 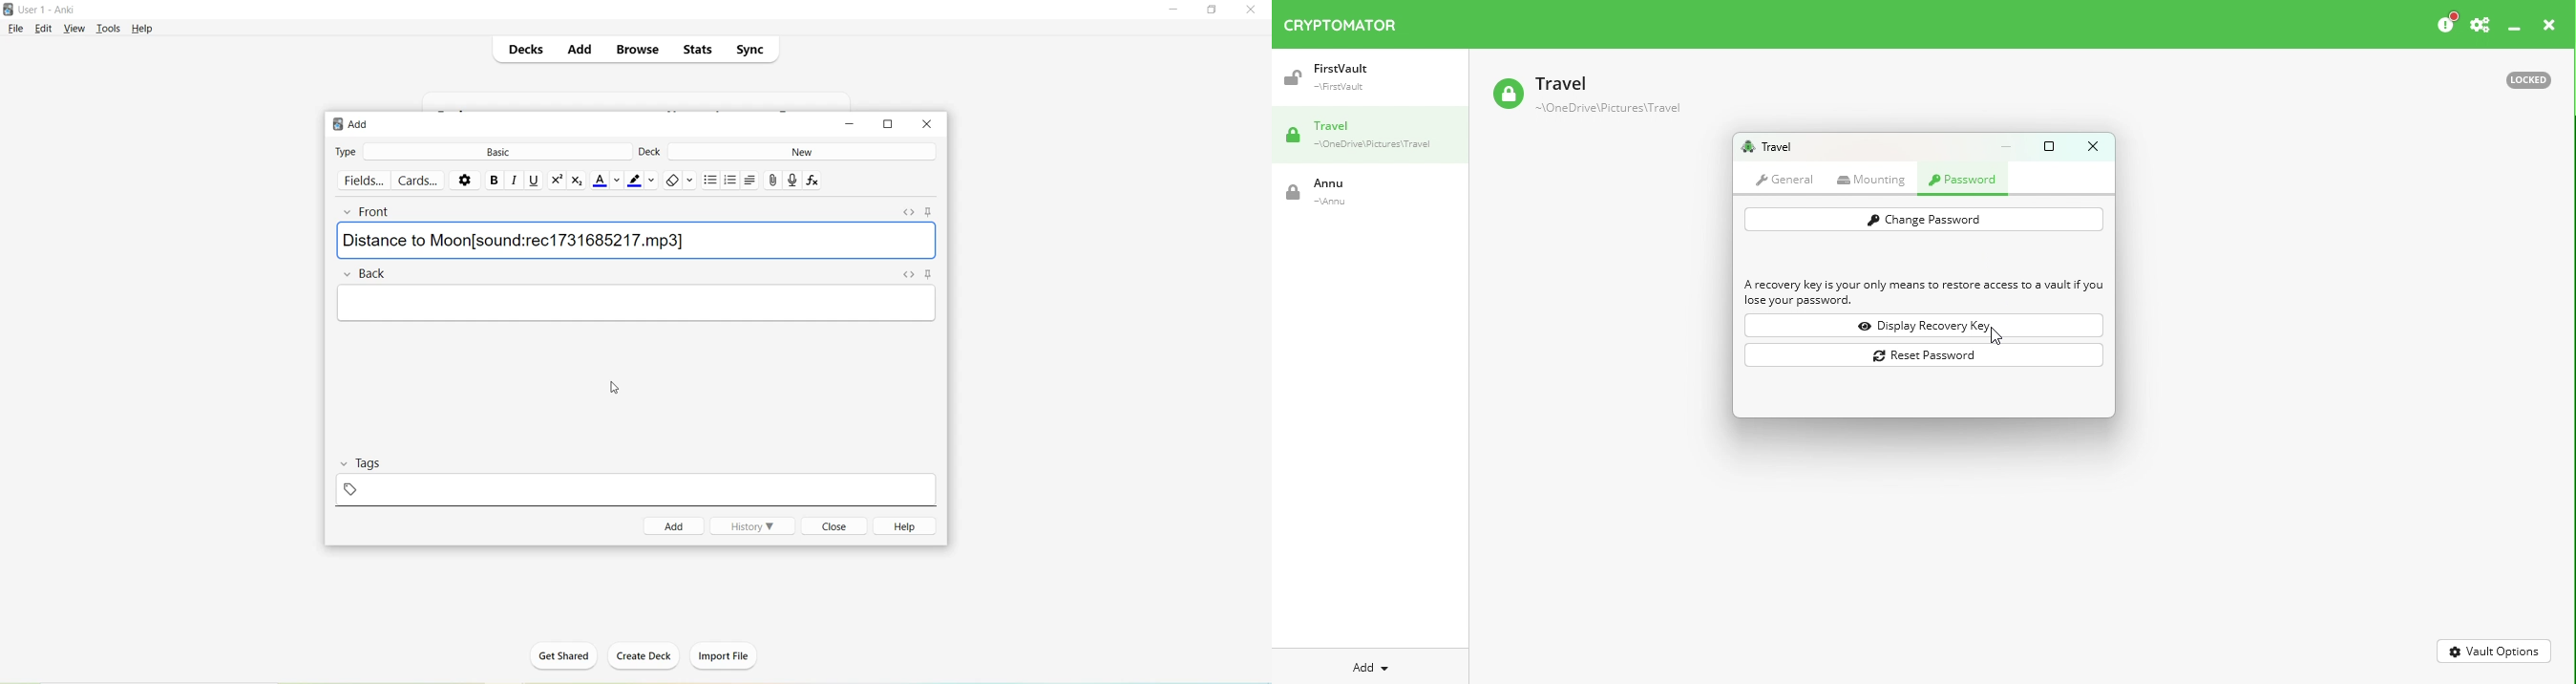 What do you see at coordinates (927, 125) in the screenshot?
I see `Close` at bounding box center [927, 125].